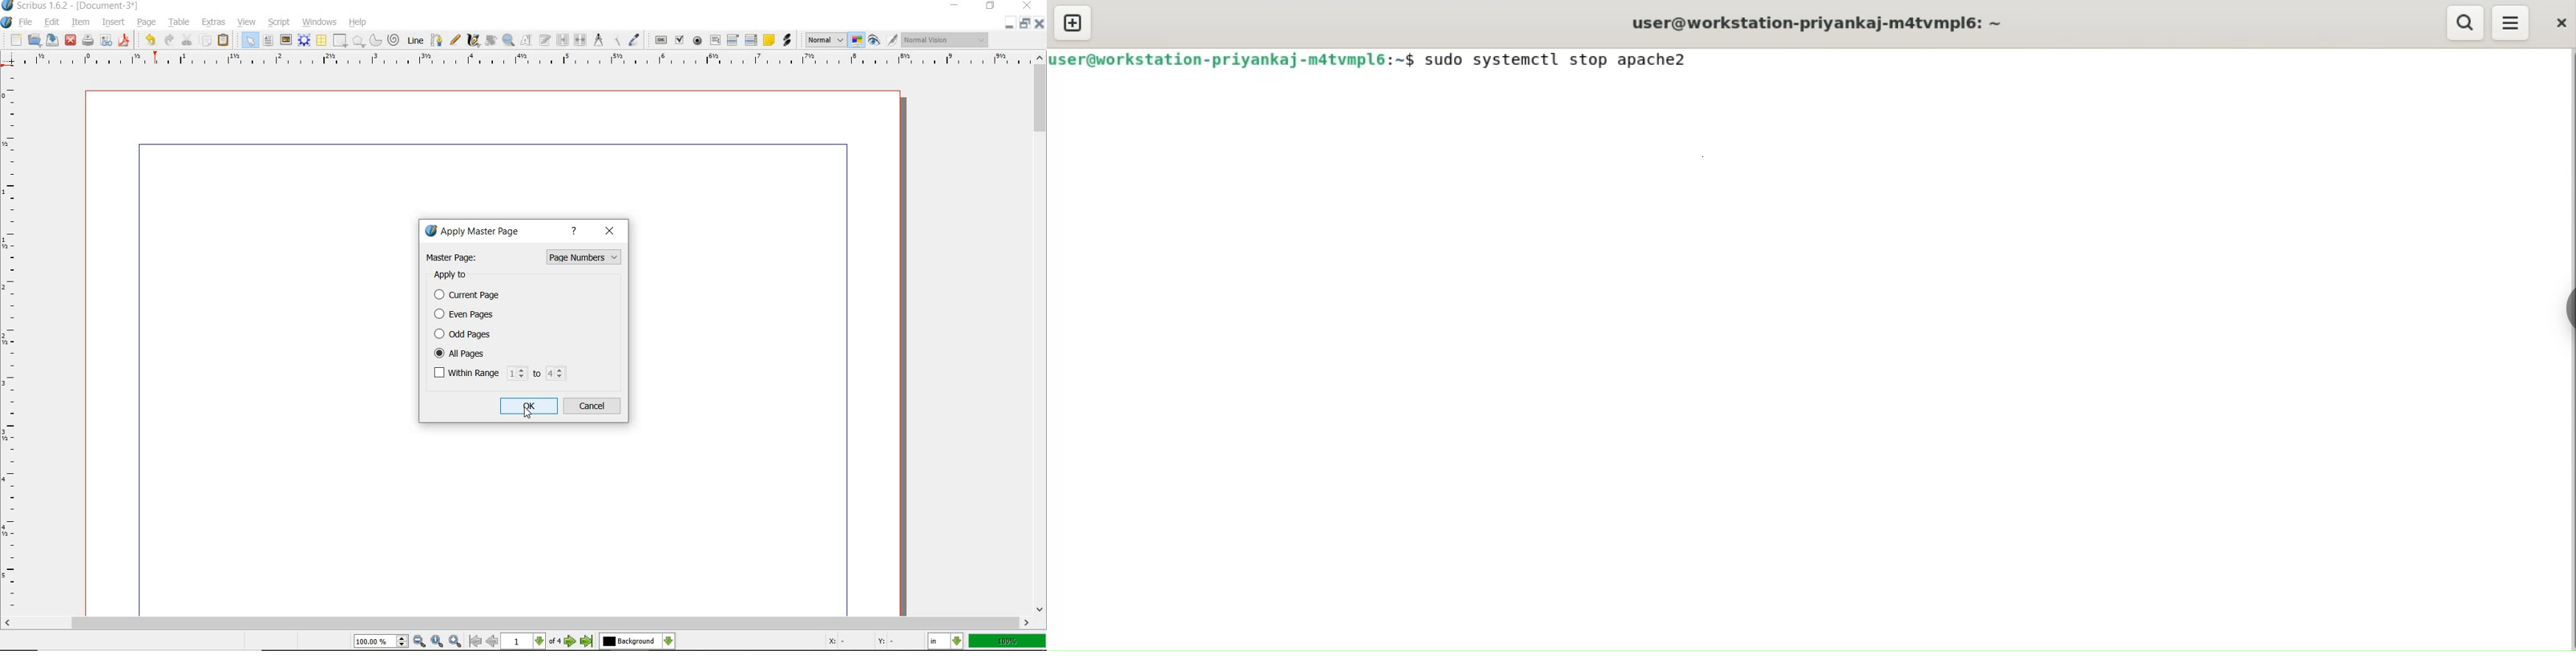 Image resolution: width=2576 pixels, height=672 pixels. I want to click on polygon, so click(358, 41).